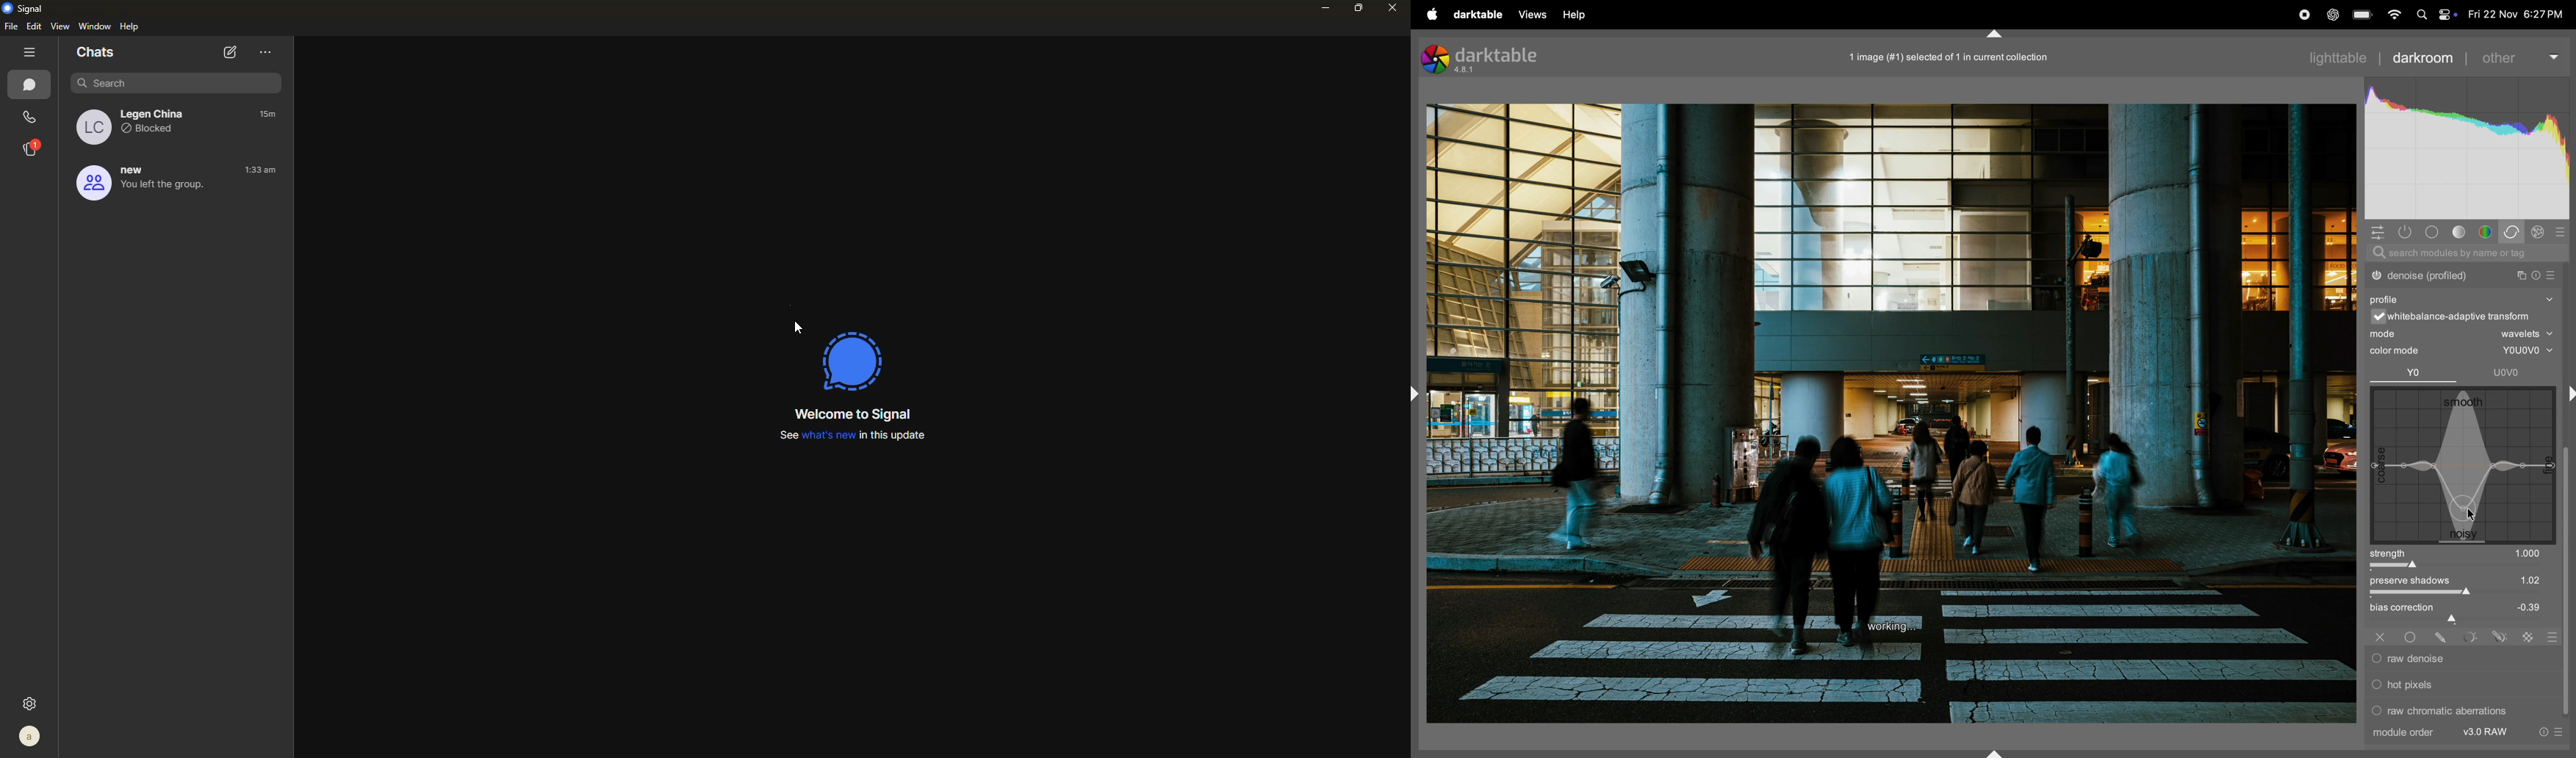 Image resolution: width=2576 pixels, height=784 pixels. What do you see at coordinates (2426, 59) in the screenshot?
I see `darkroom` at bounding box center [2426, 59].